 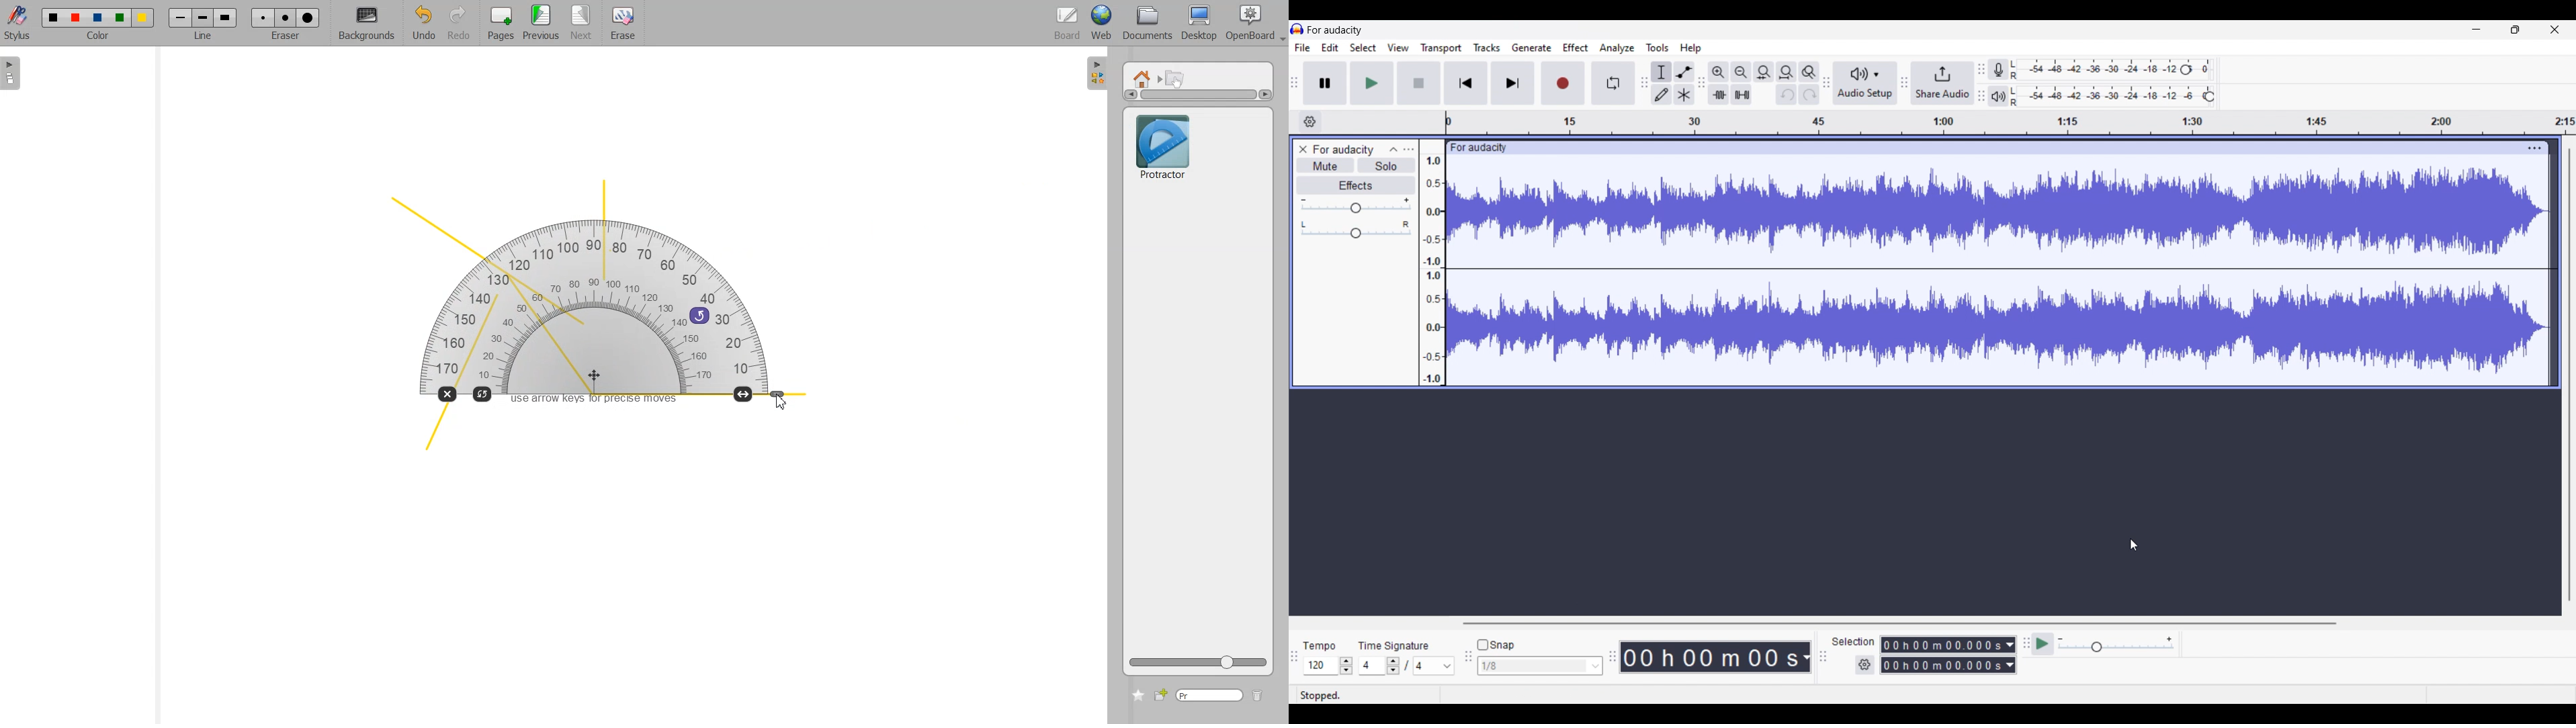 I want to click on Header to change volume, so click(x=1356, y=208).